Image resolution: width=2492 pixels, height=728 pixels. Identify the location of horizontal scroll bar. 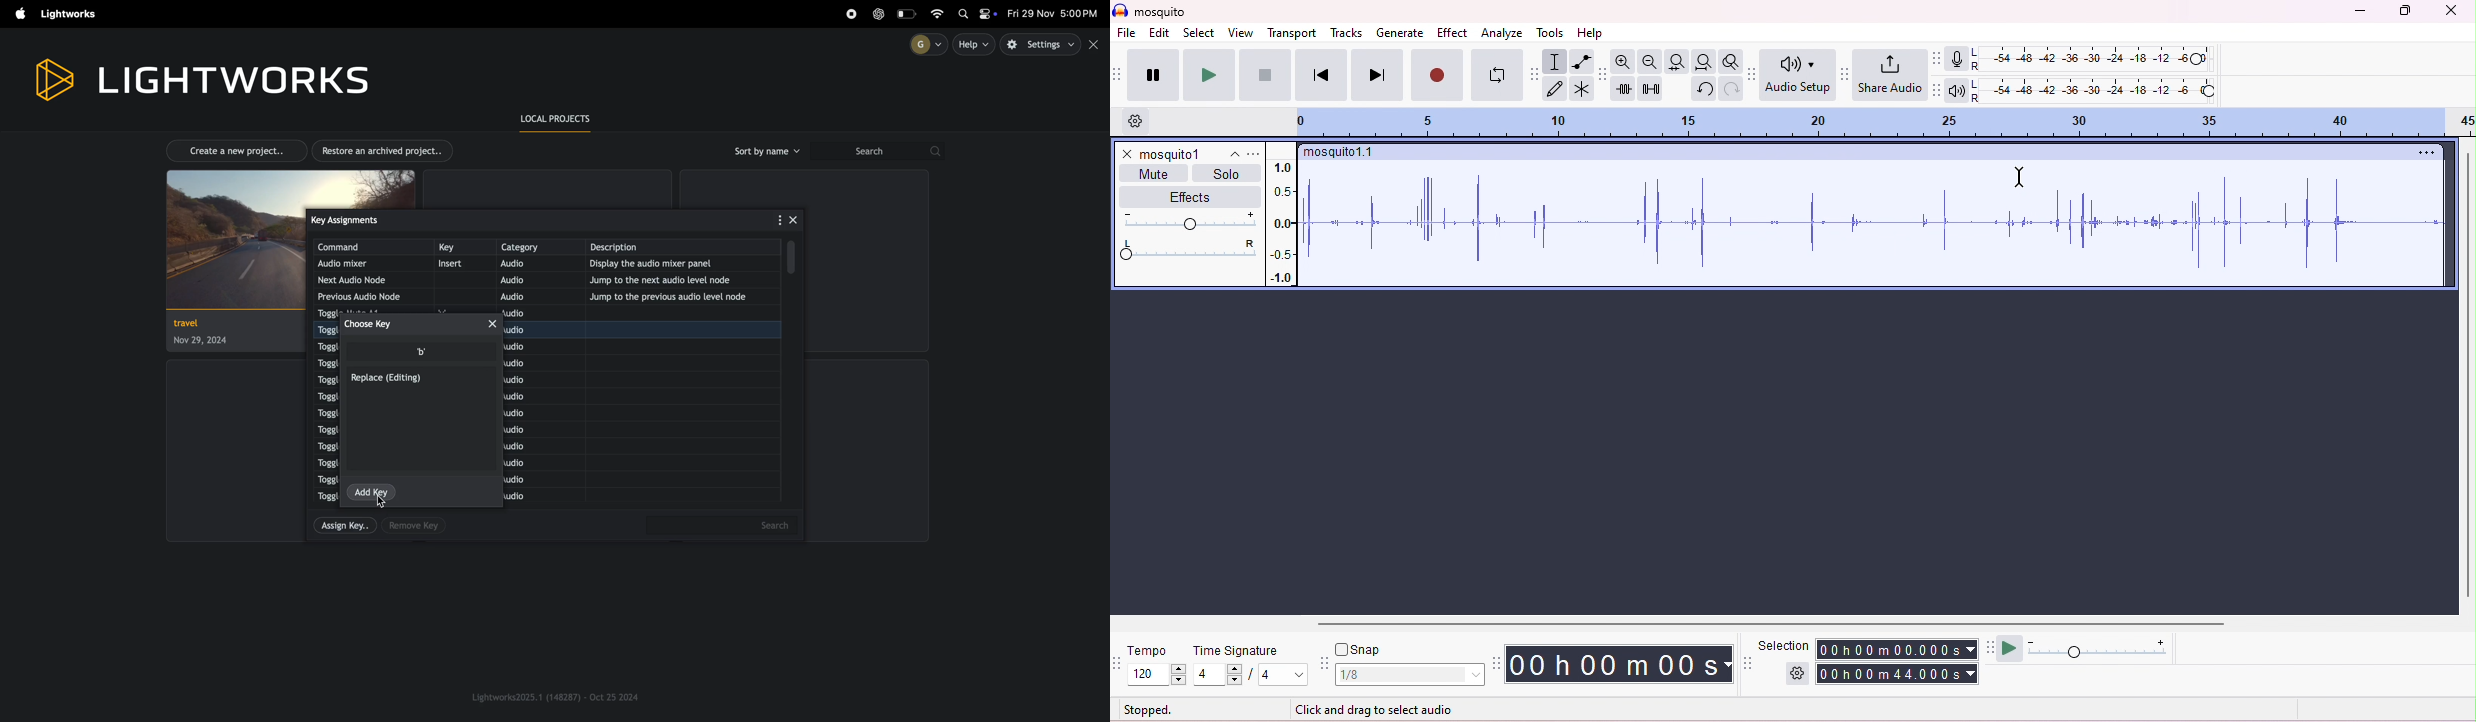
(1771, 624).